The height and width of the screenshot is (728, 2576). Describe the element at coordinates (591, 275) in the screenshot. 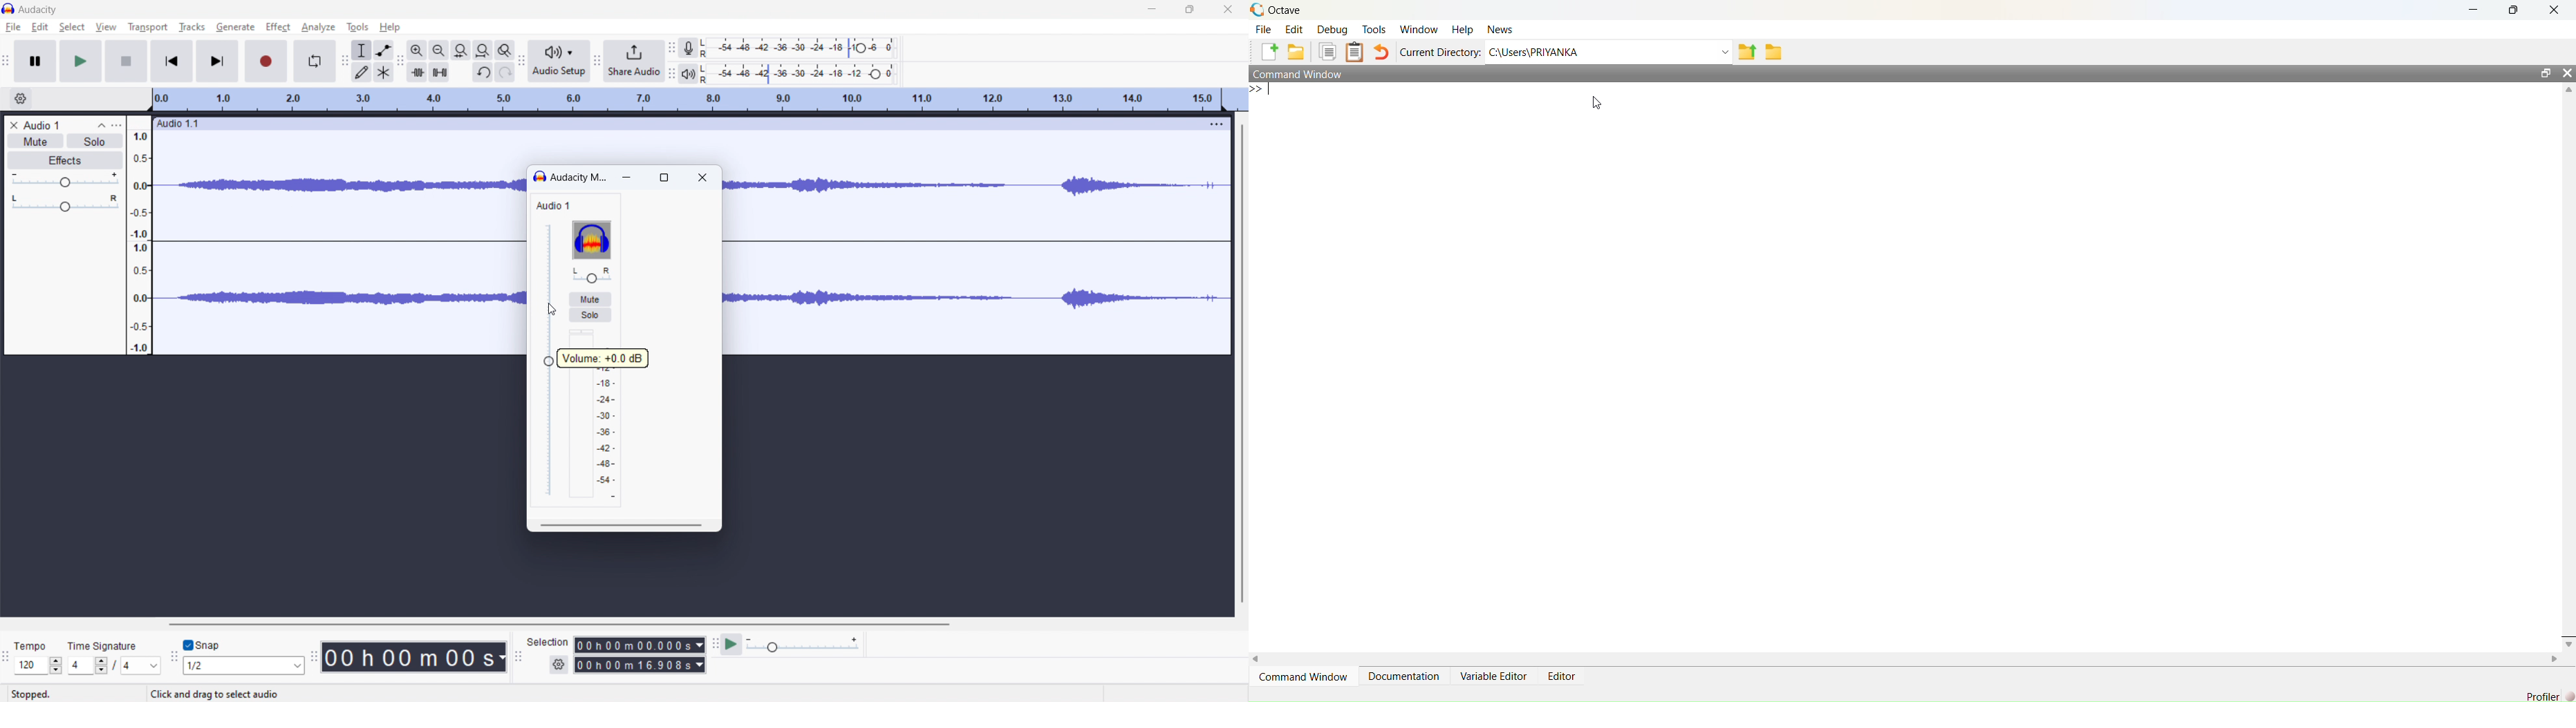

I see `pan center` at that location.